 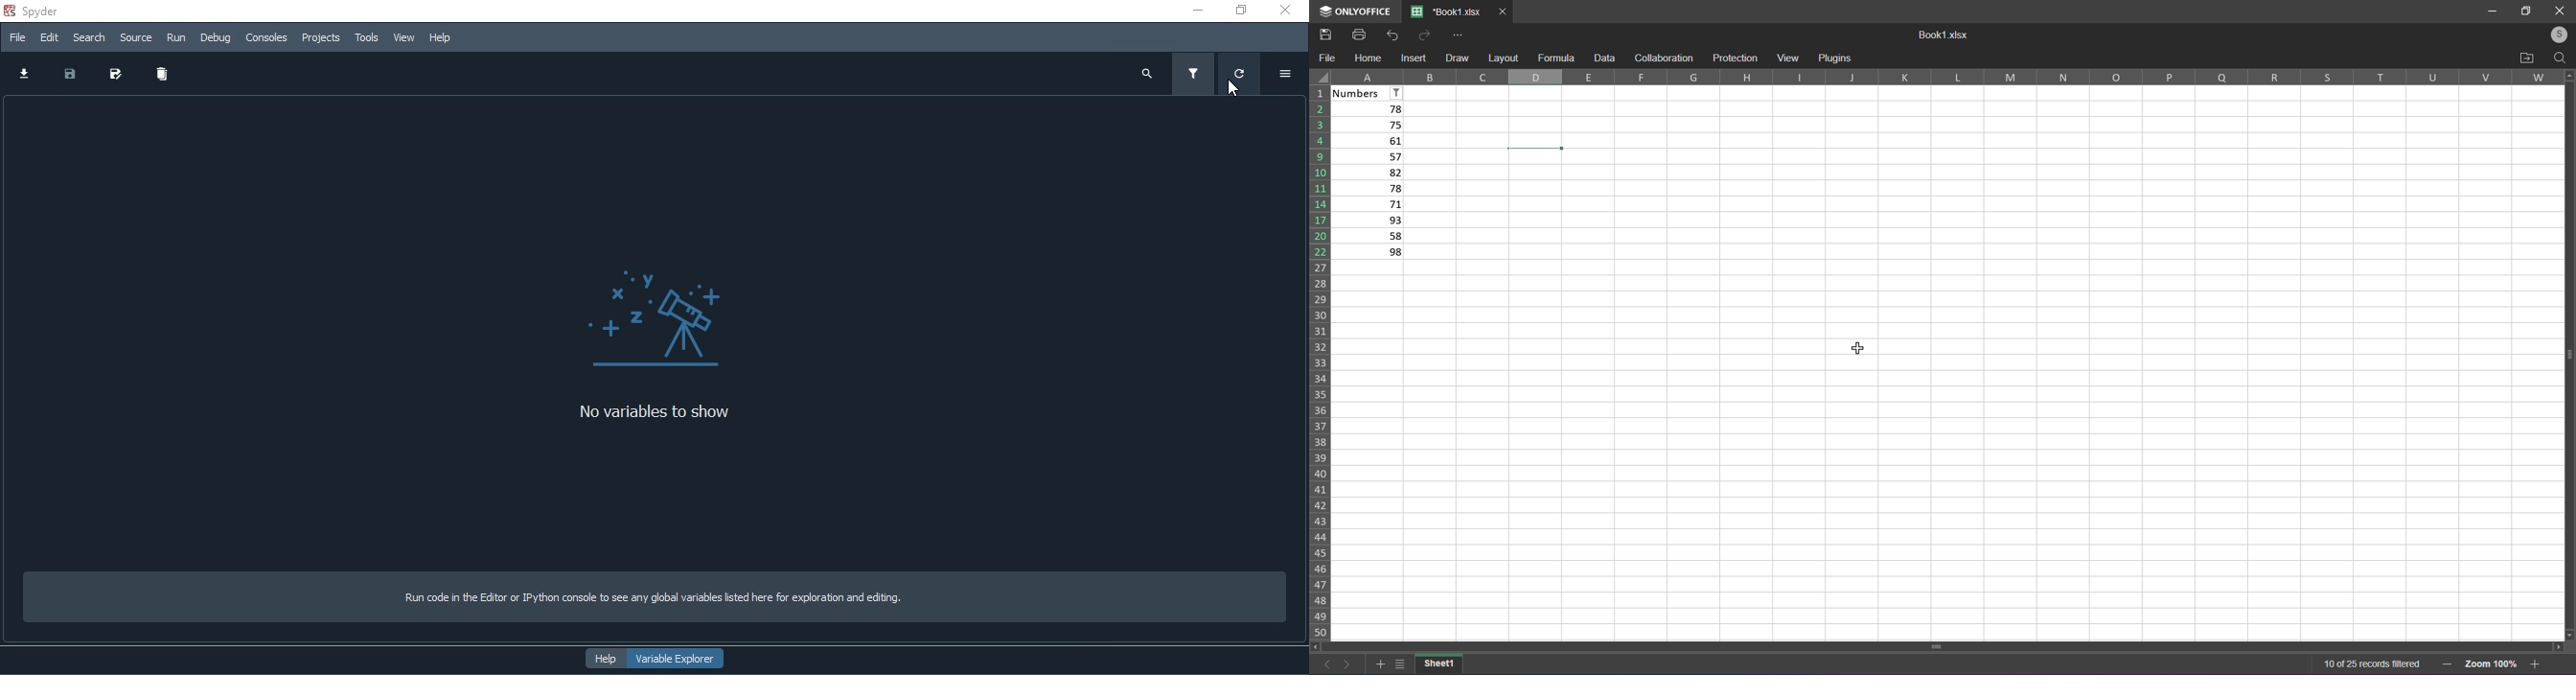 I want to click on Book1.xlsx, so click(x=1945, y=36).